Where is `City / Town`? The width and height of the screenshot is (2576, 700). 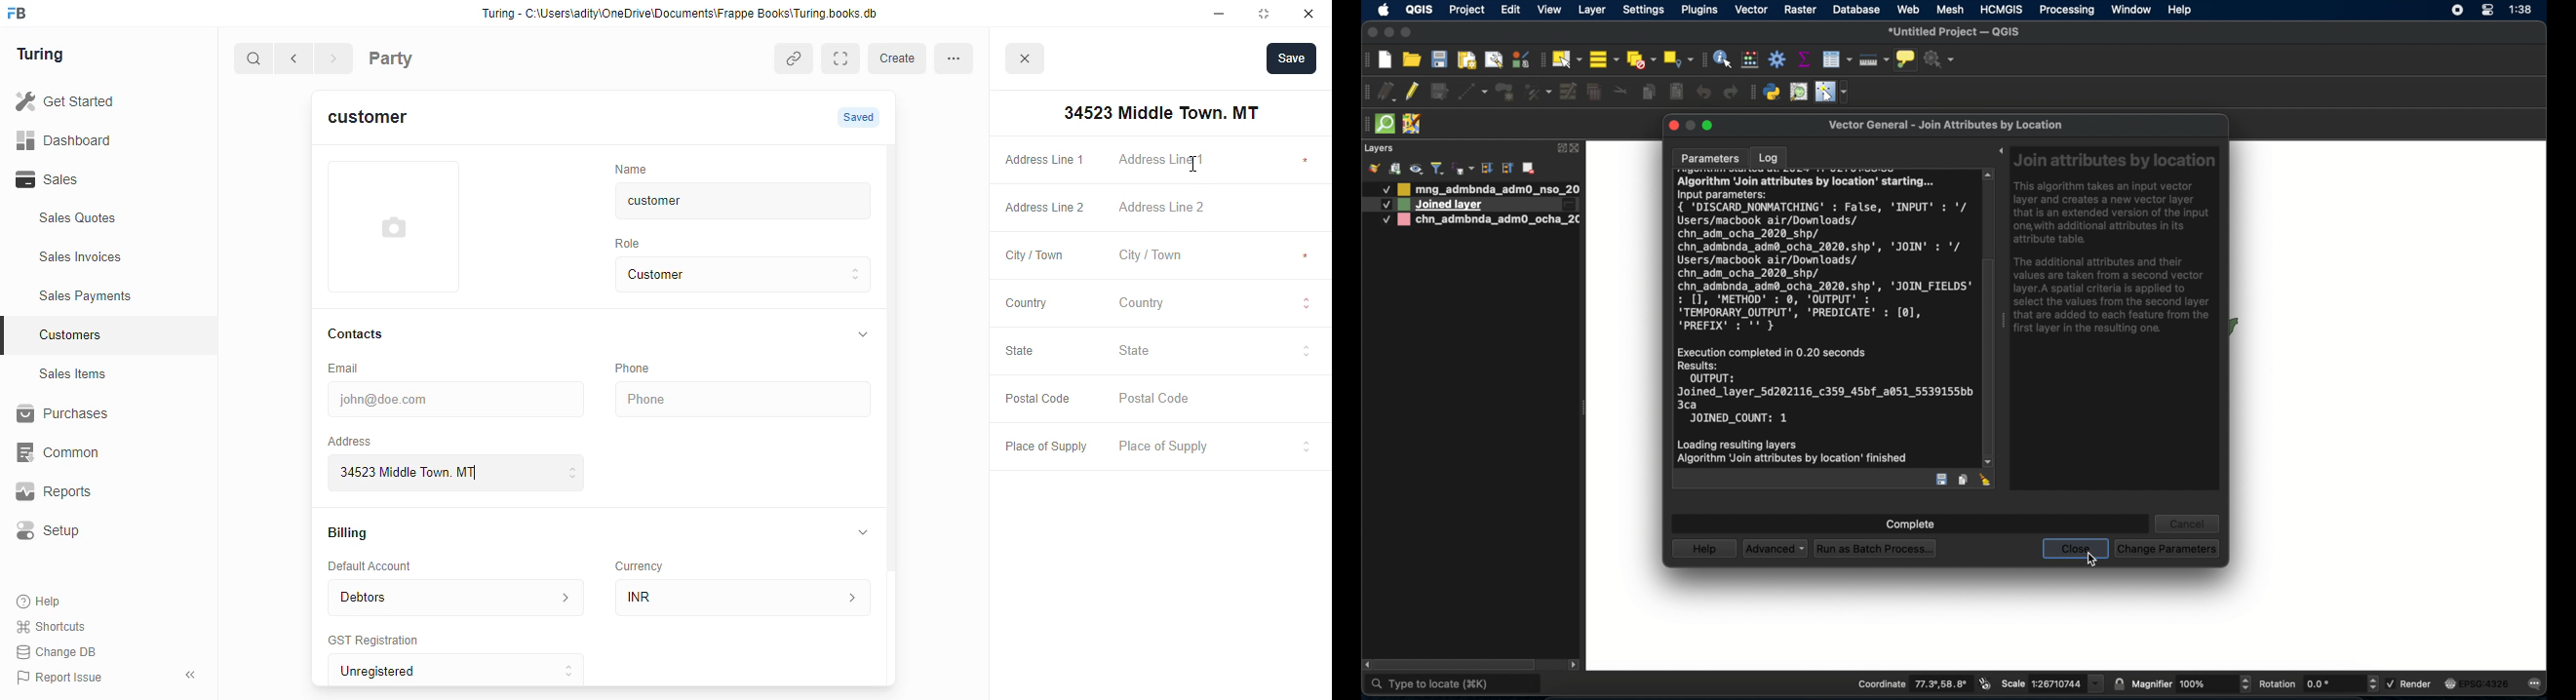
City / Town is located at coordinates (1034, 257).